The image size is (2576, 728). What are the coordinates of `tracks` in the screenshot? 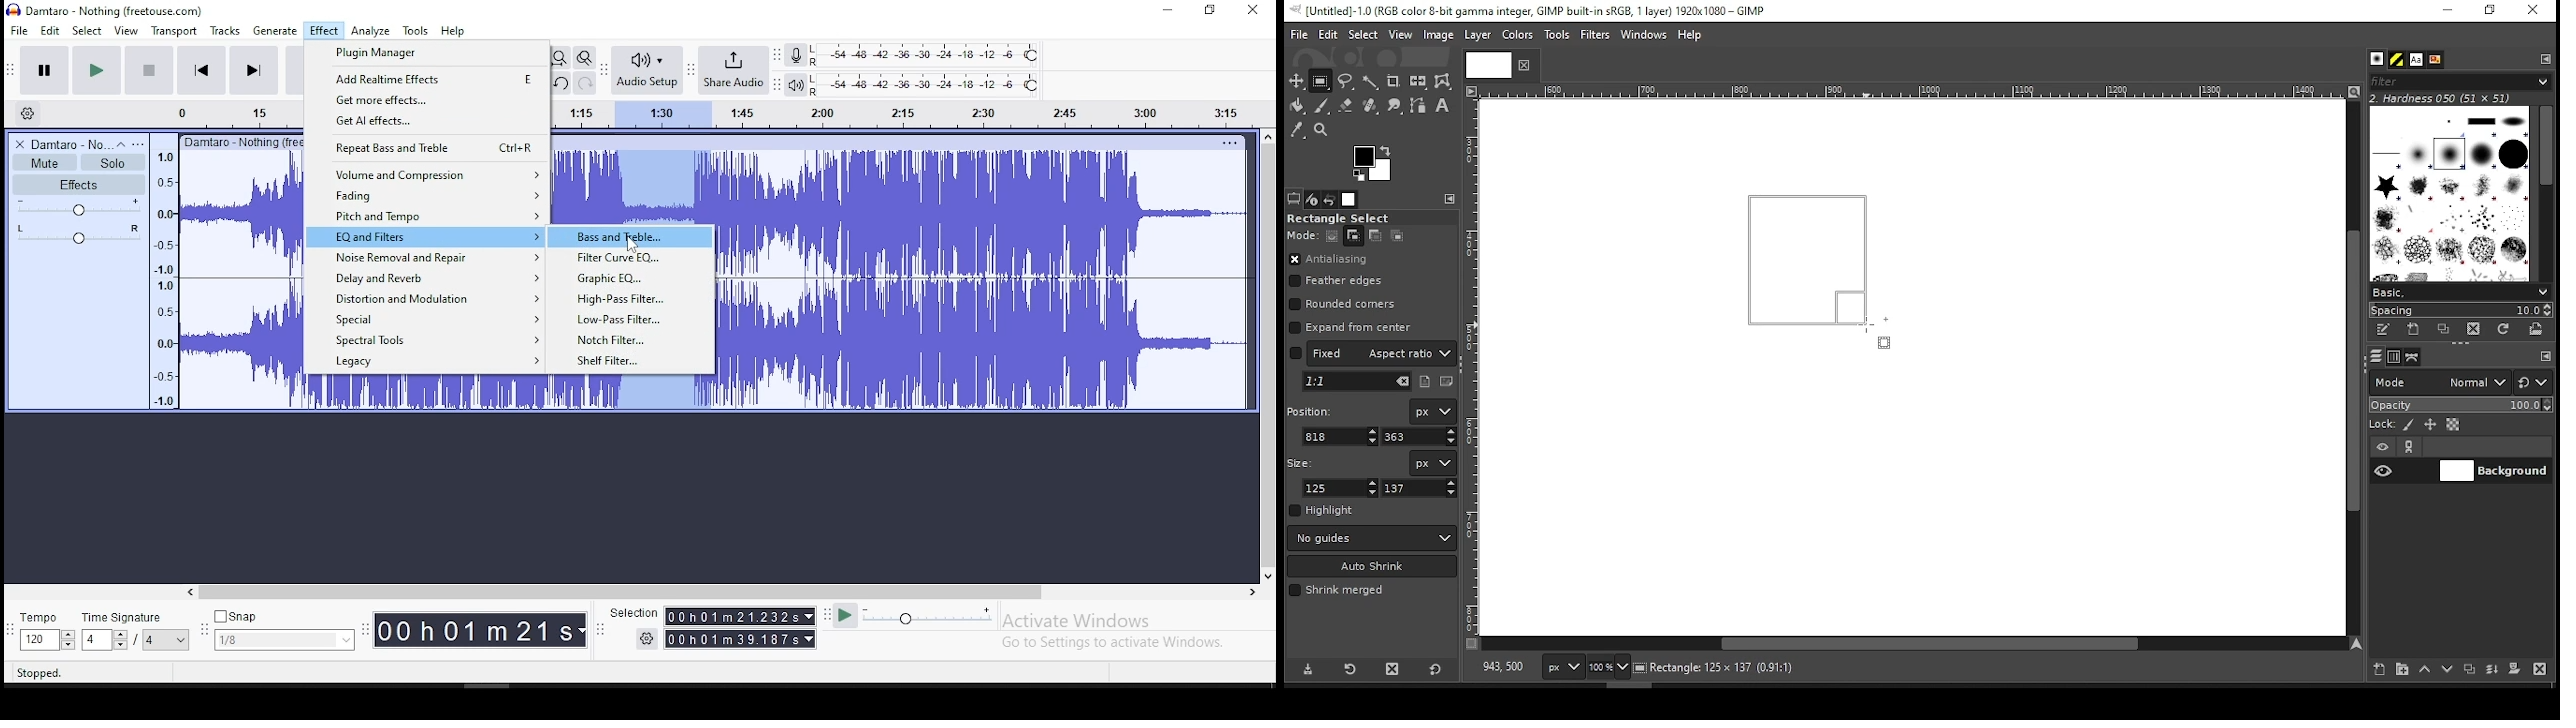 It's located at (227, 31).